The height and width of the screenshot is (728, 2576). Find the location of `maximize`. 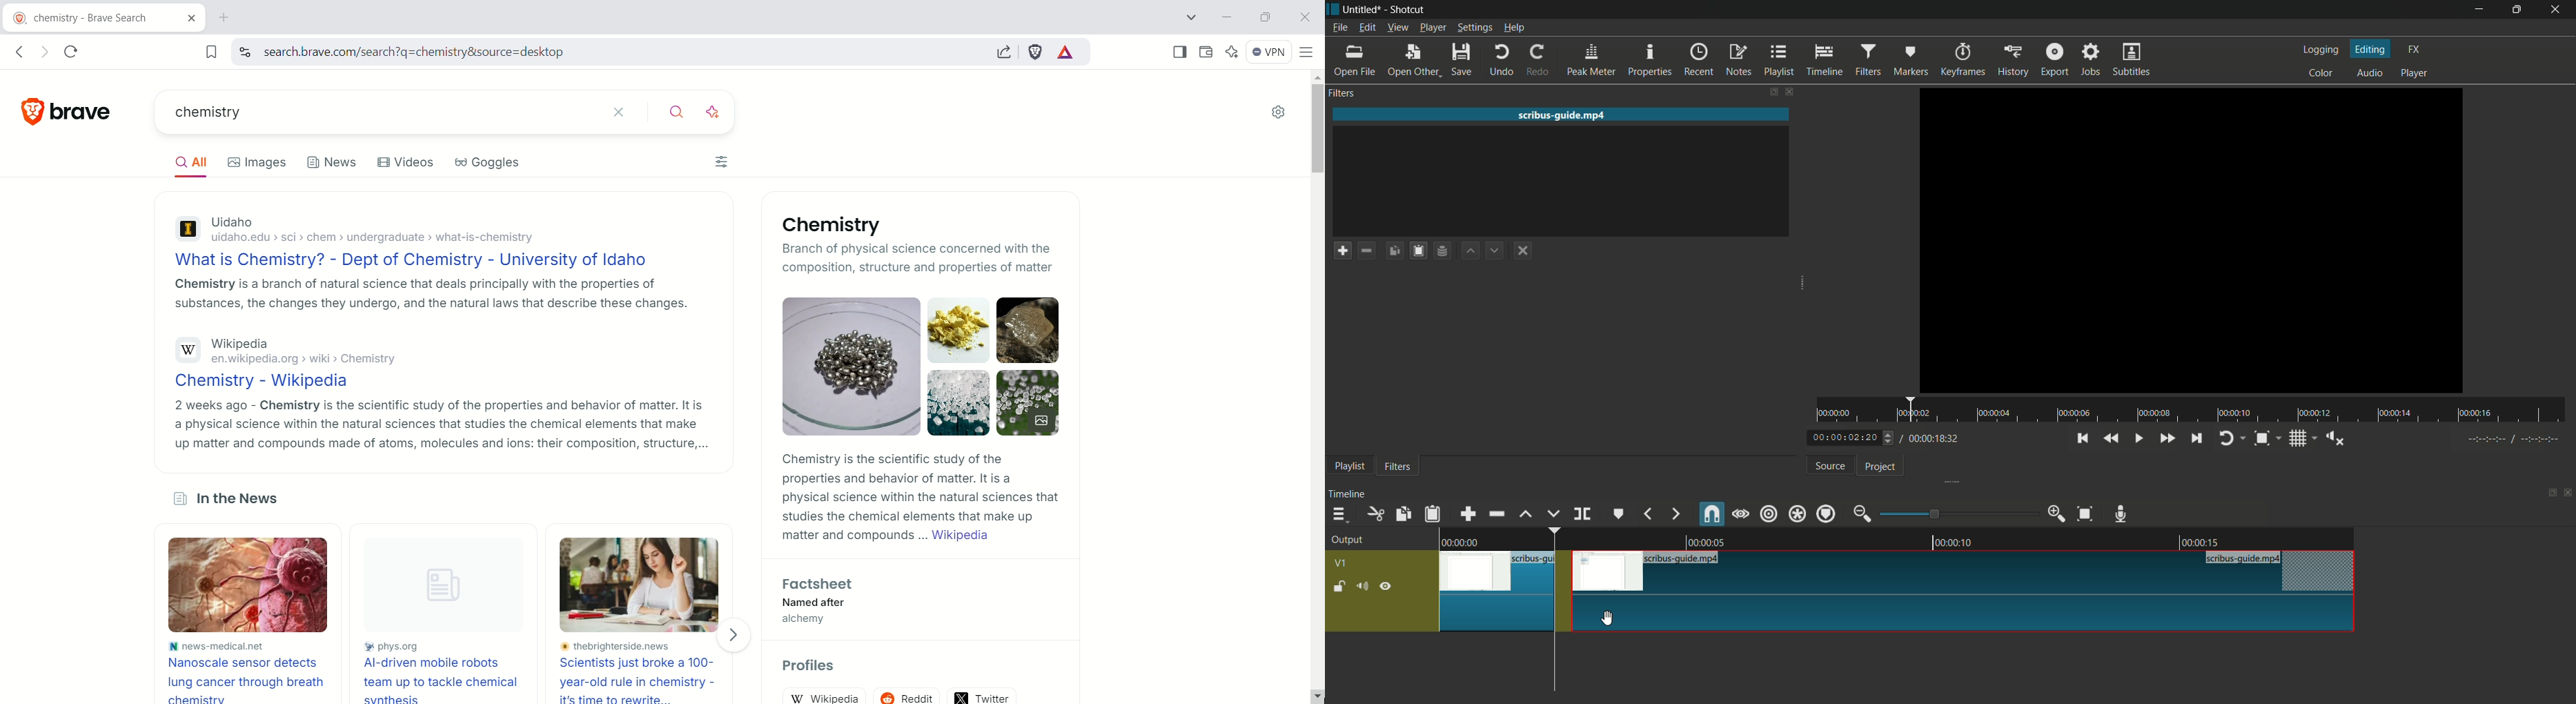

maximize is located at coordinates (2518, 9).